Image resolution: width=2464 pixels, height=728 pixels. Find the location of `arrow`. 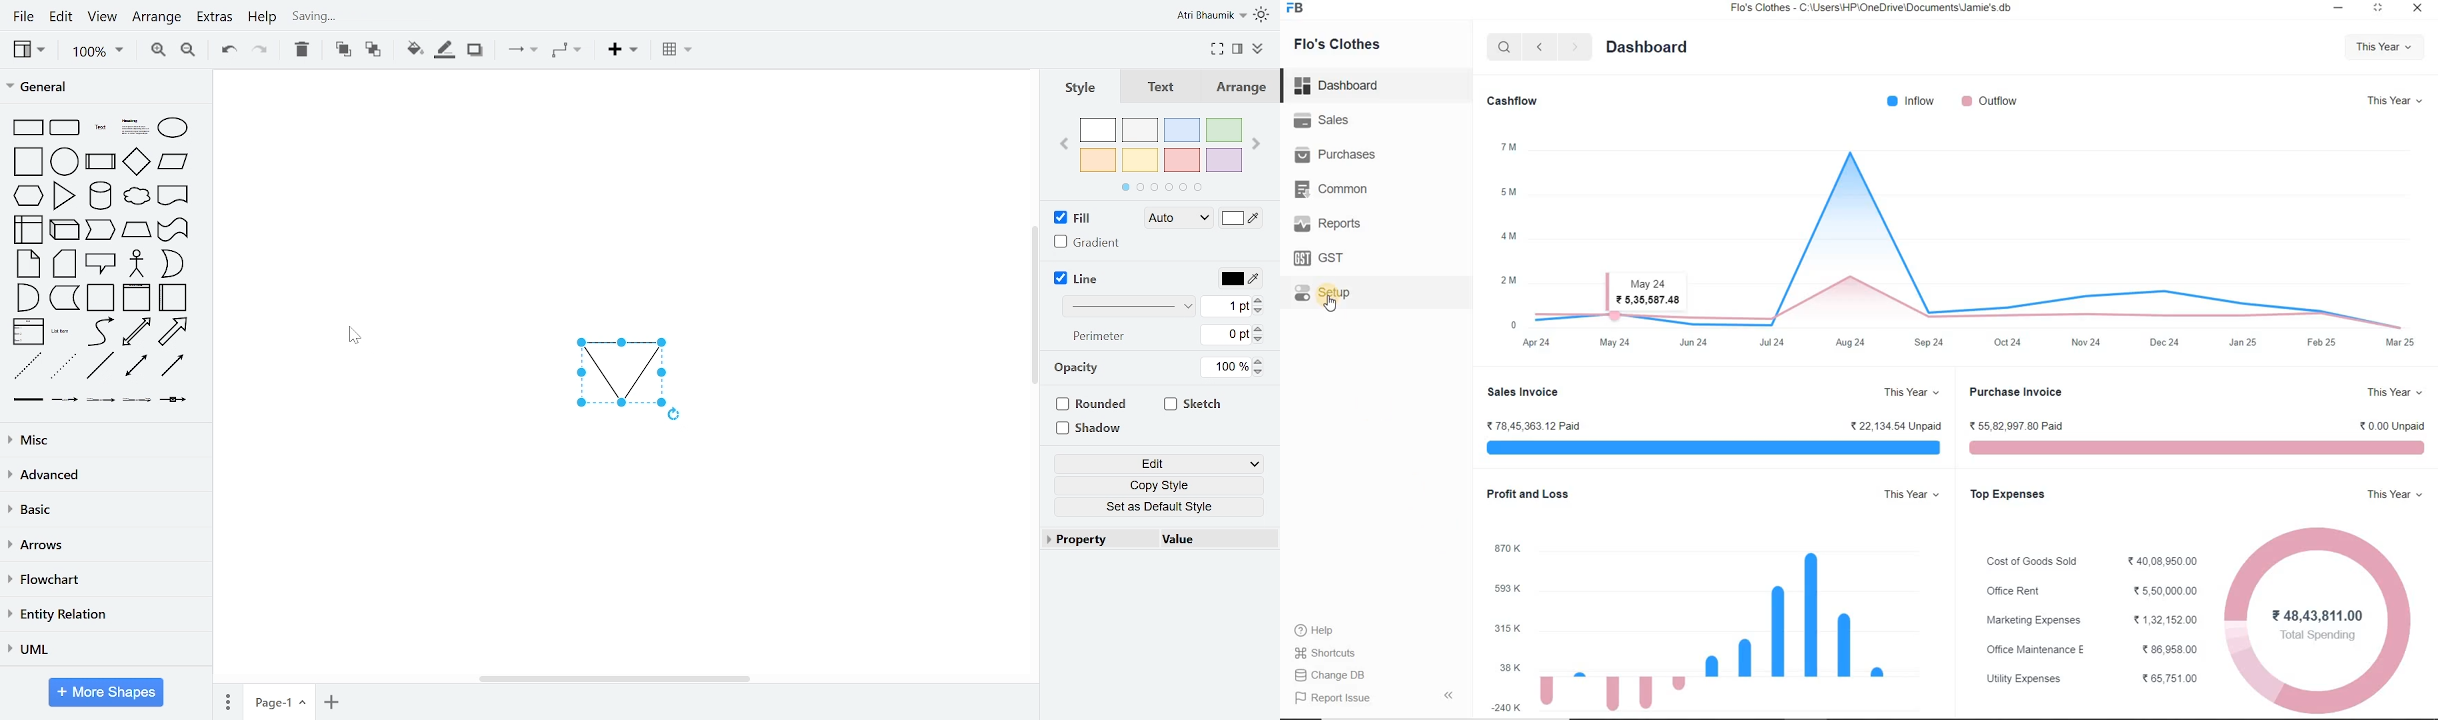

arrow is located at coordinates (177, 331).